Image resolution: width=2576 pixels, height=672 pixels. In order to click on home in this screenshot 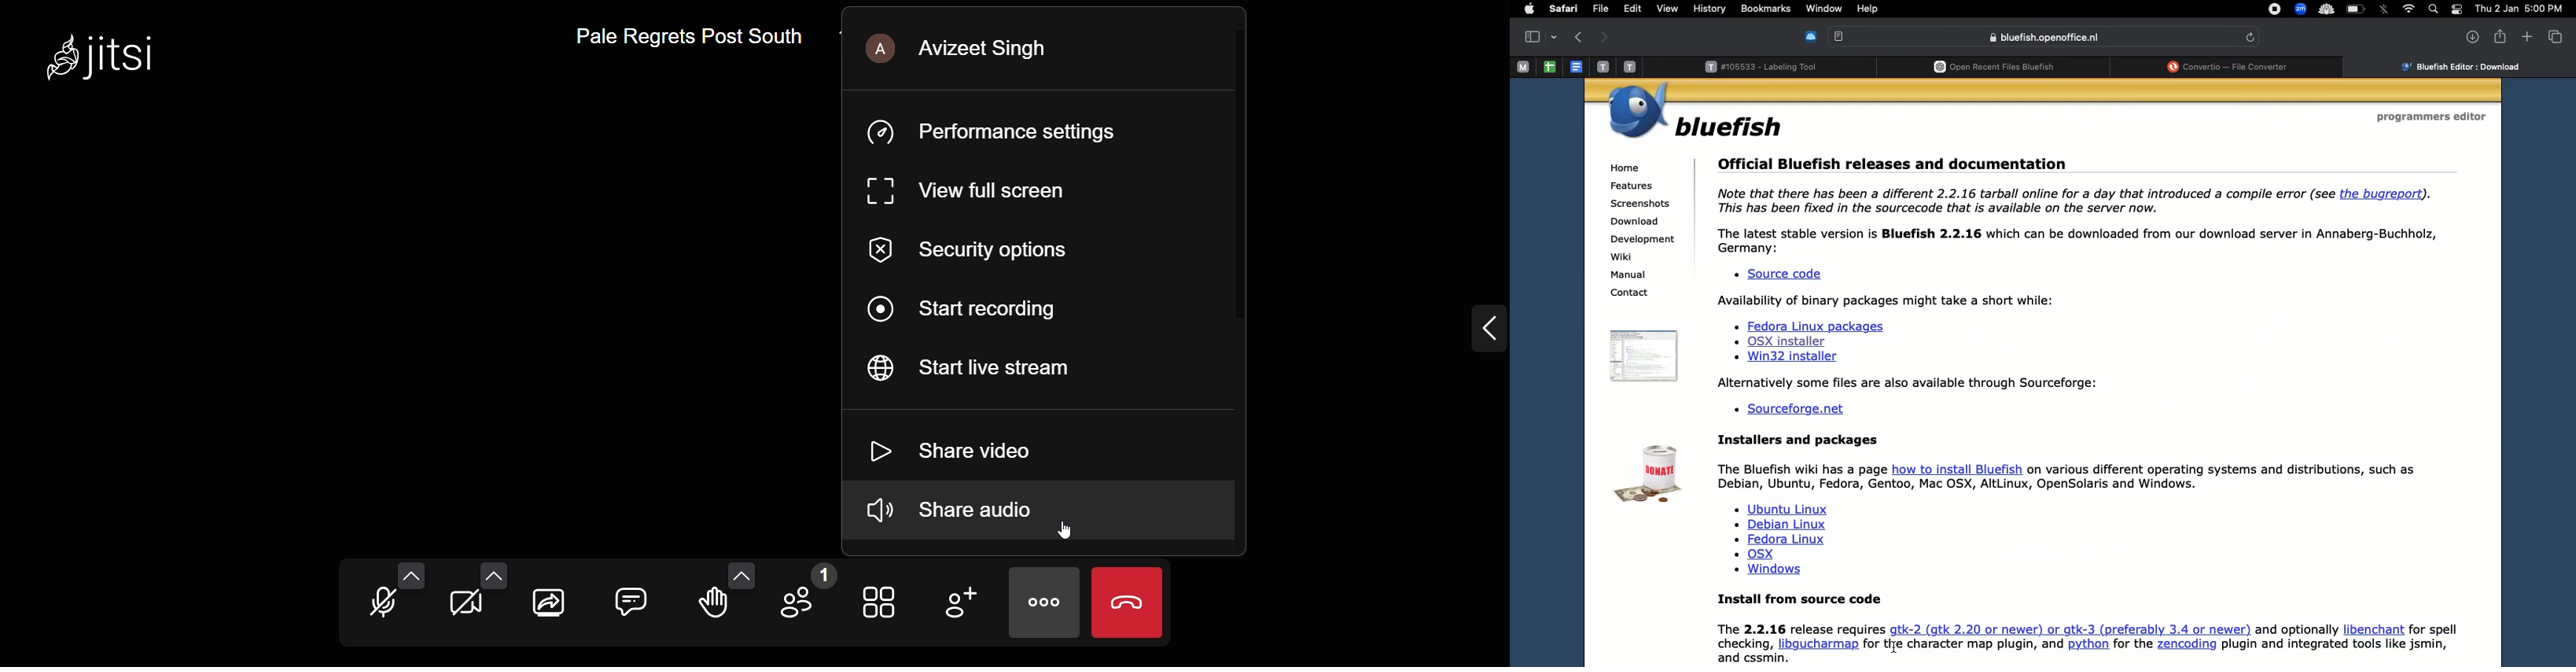, I will do `click(1625, 167)`.